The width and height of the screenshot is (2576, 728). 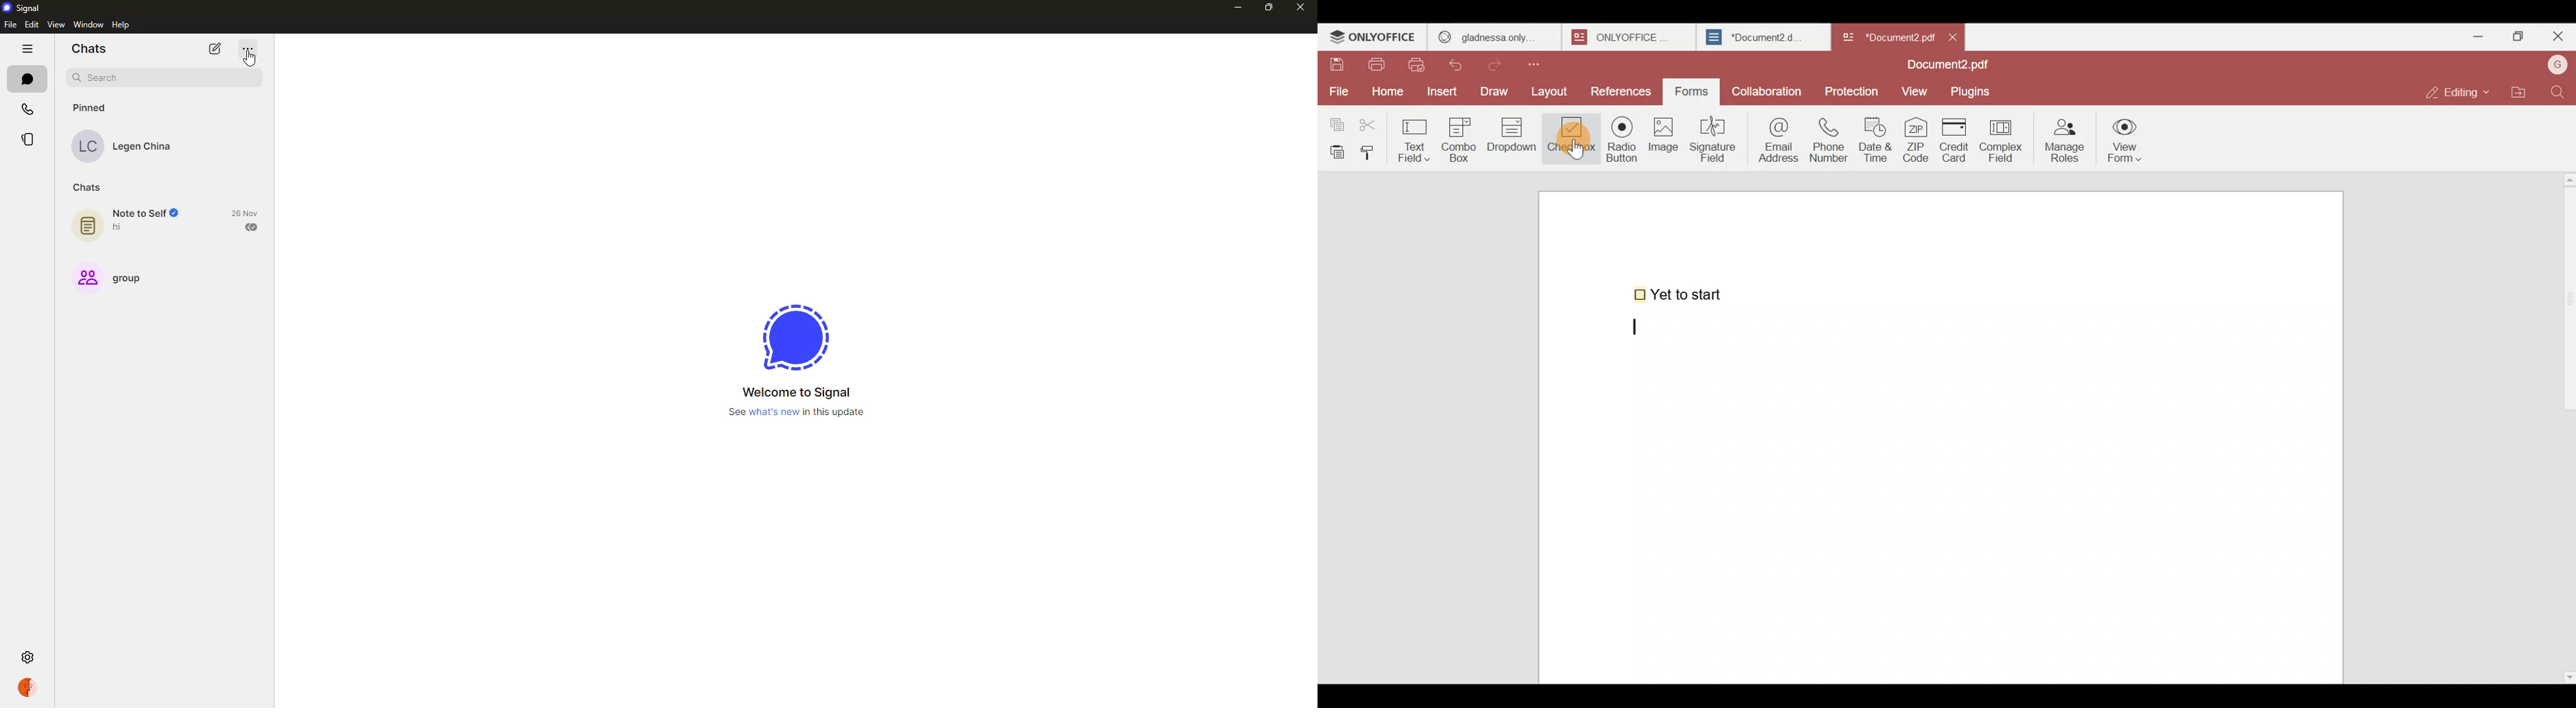 What do you see at coordinates (1440, 90) in the screenshot?
I see `Insert` at bounding box center [1440, 90].